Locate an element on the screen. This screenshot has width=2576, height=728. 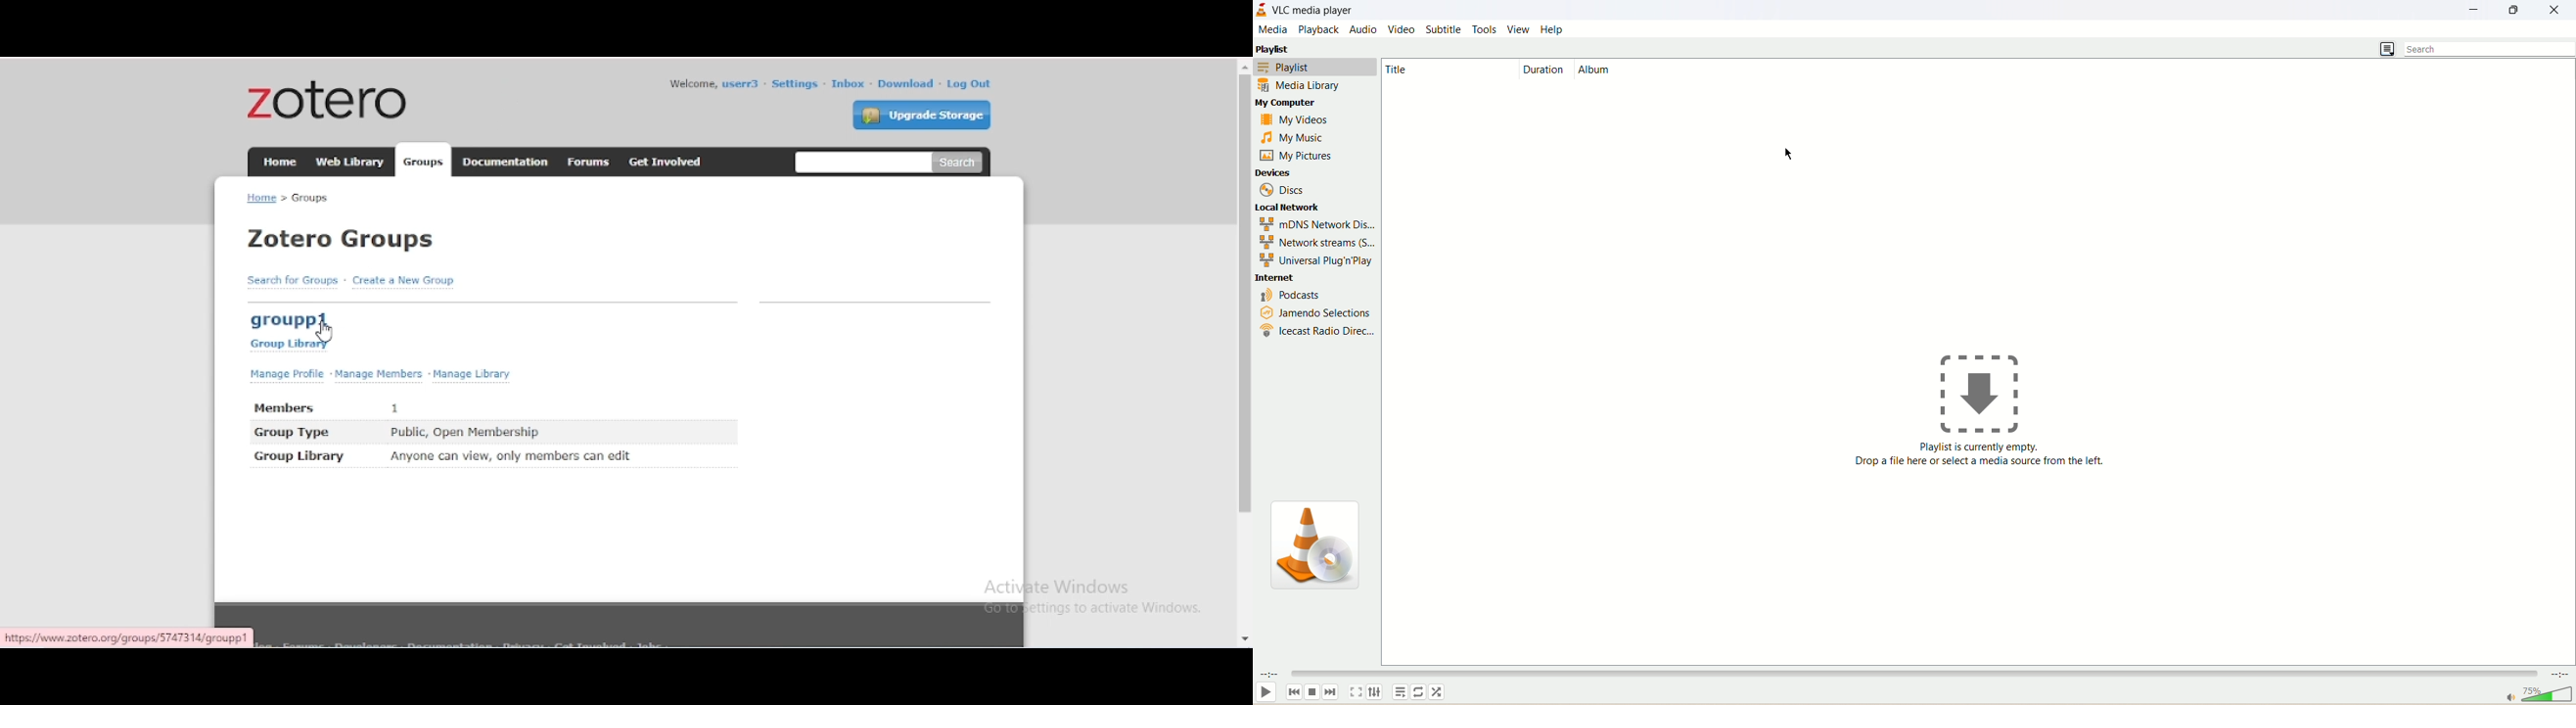
close is located at coordinates (2555, 12).